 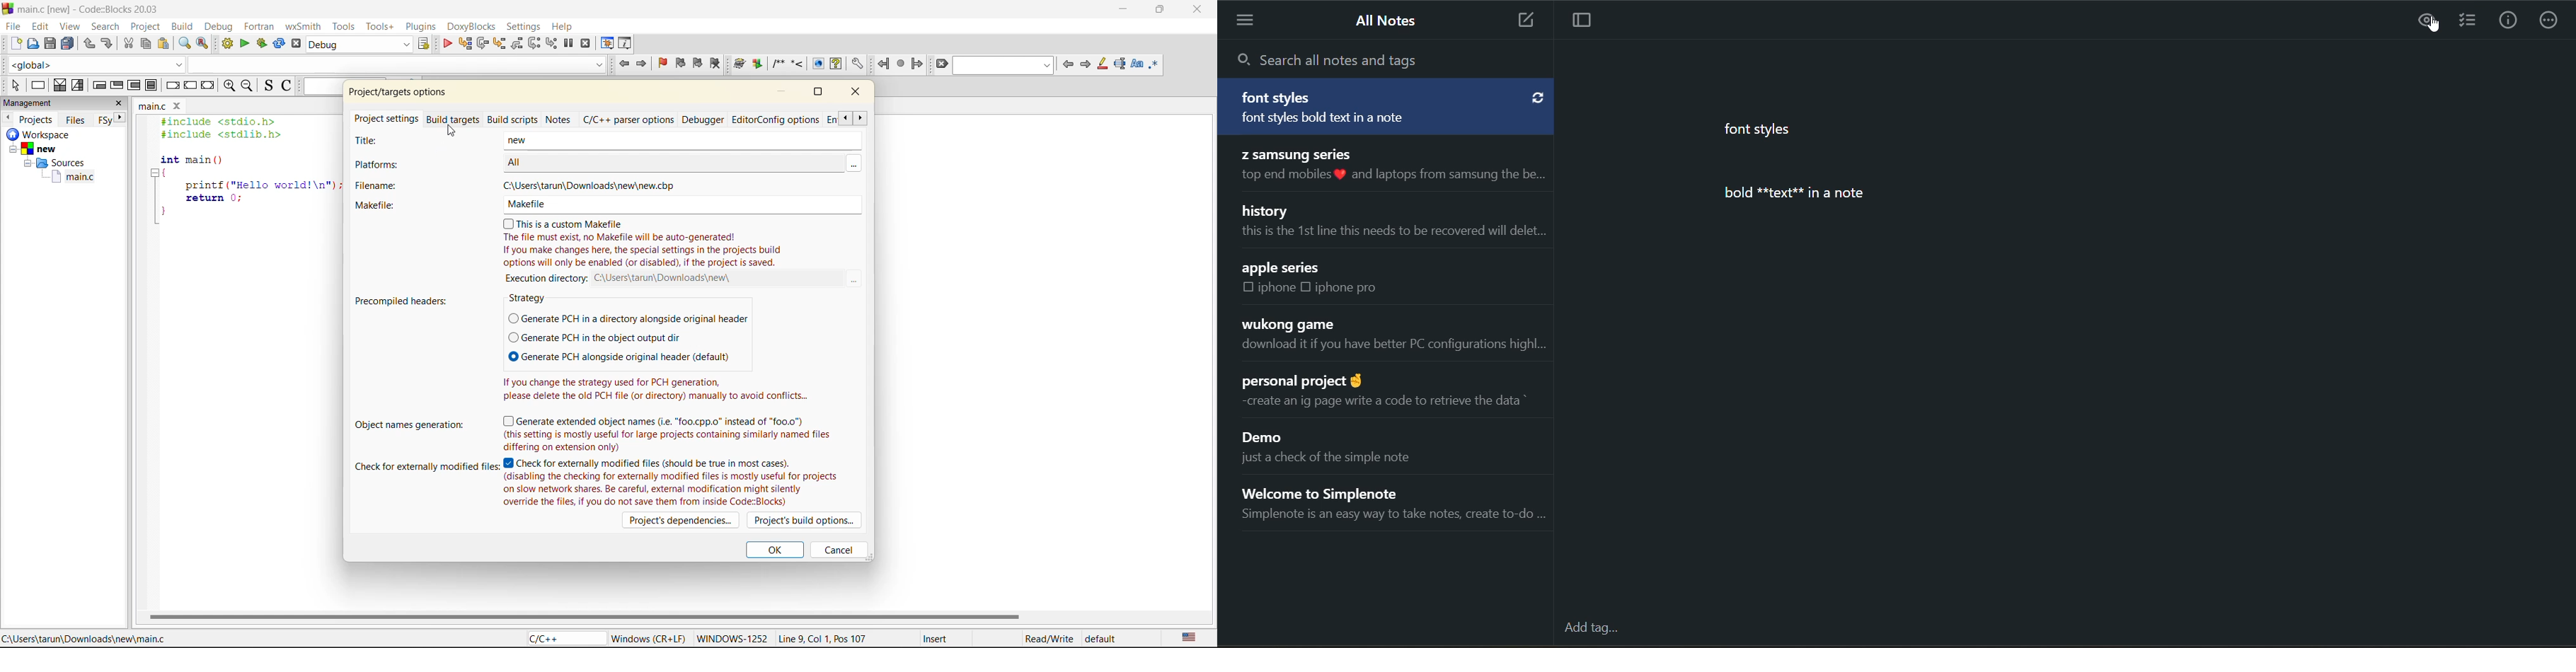 I want to click on Sources, so click(x=53, y=162).